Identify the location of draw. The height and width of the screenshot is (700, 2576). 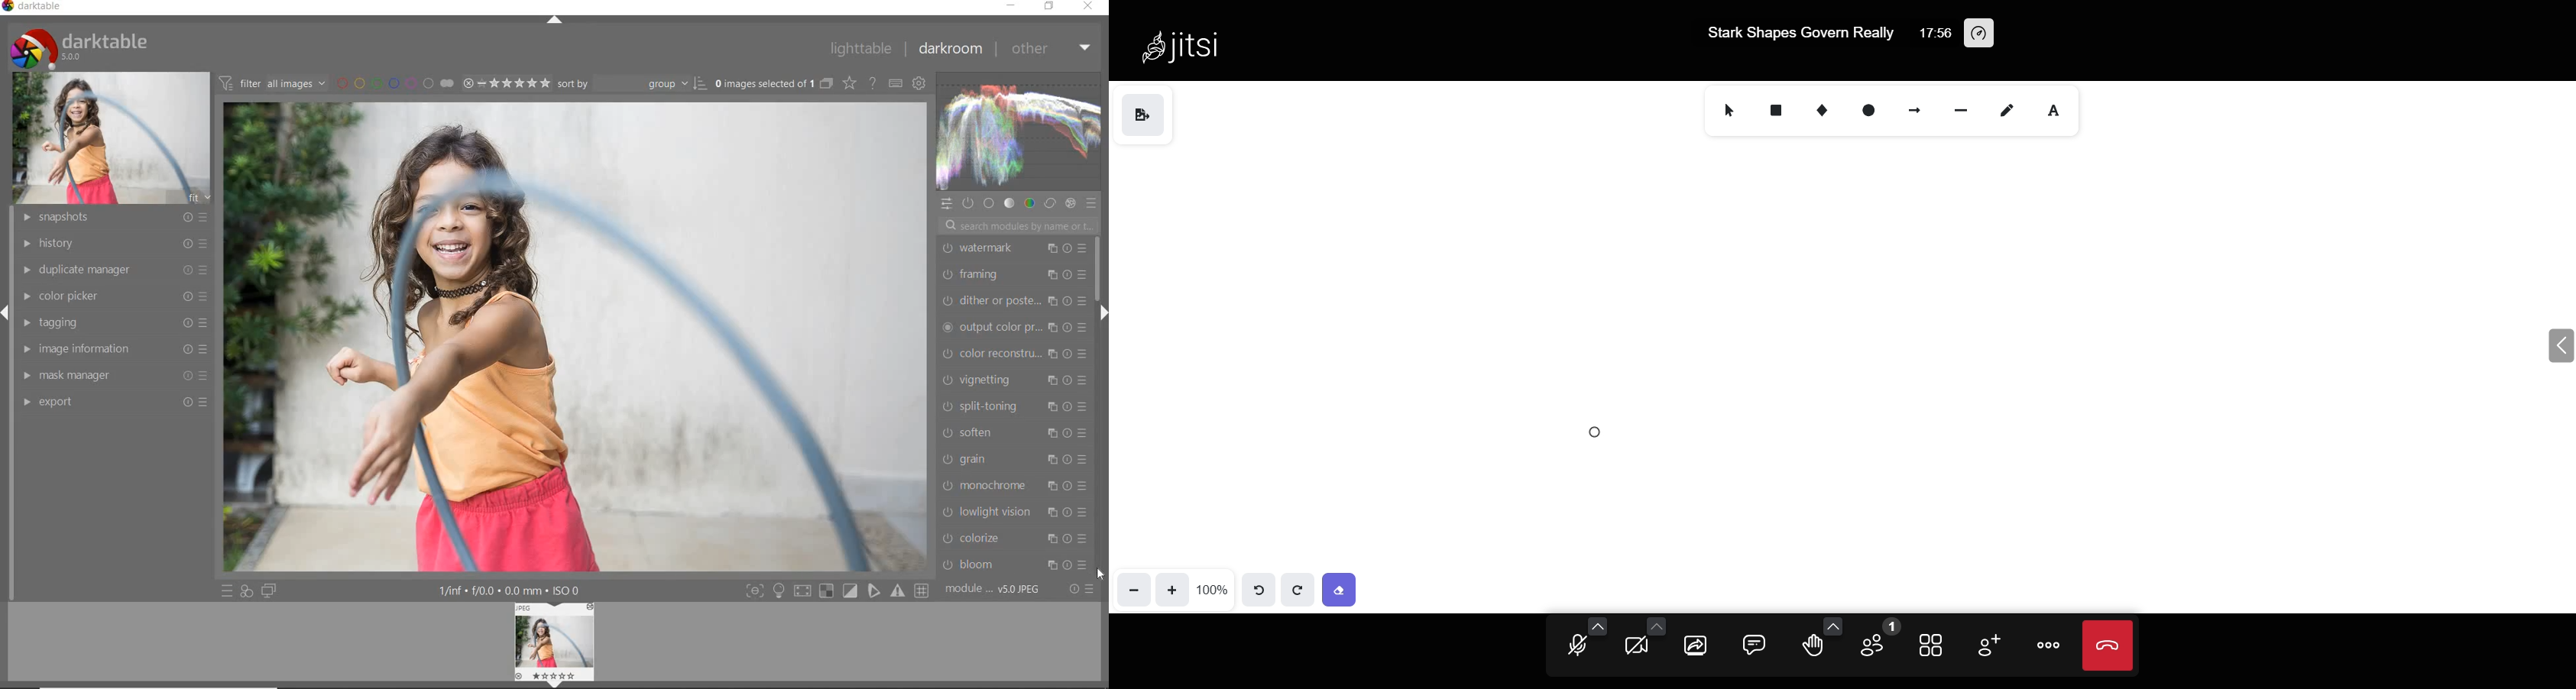
(2008, 110).